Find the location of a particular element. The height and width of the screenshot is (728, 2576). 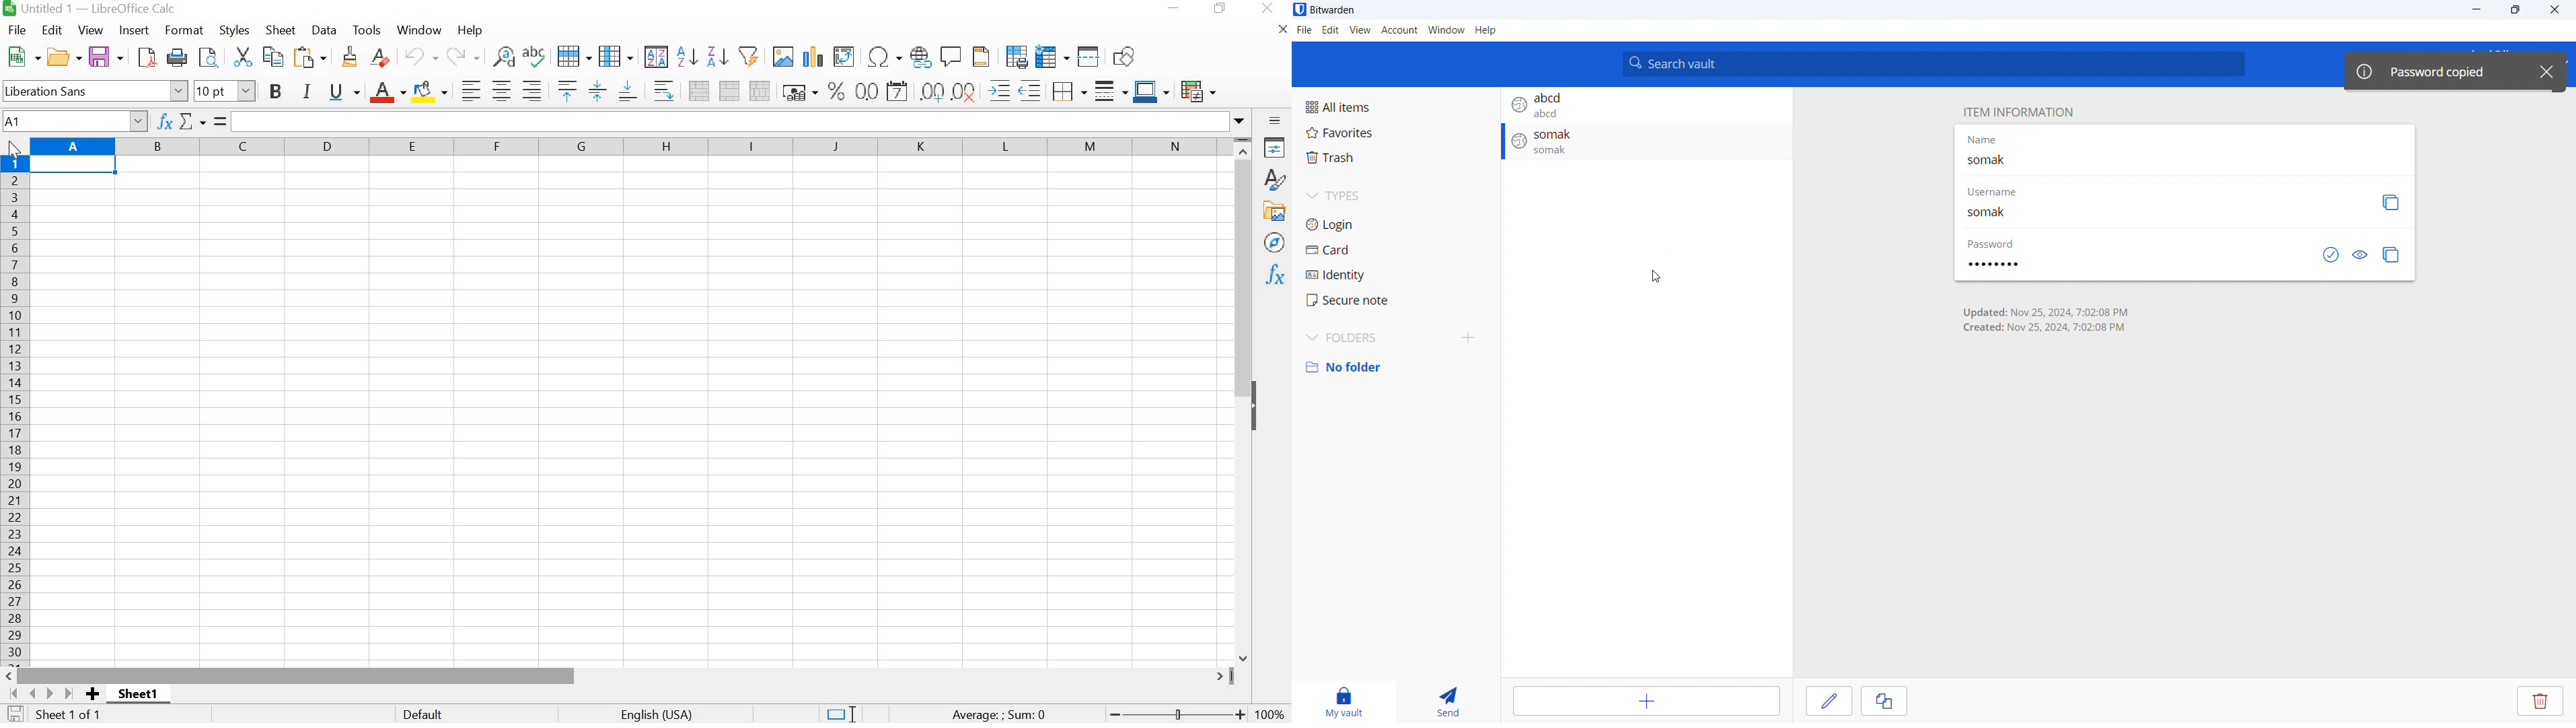

FILE is located at coordinates (16, 31).